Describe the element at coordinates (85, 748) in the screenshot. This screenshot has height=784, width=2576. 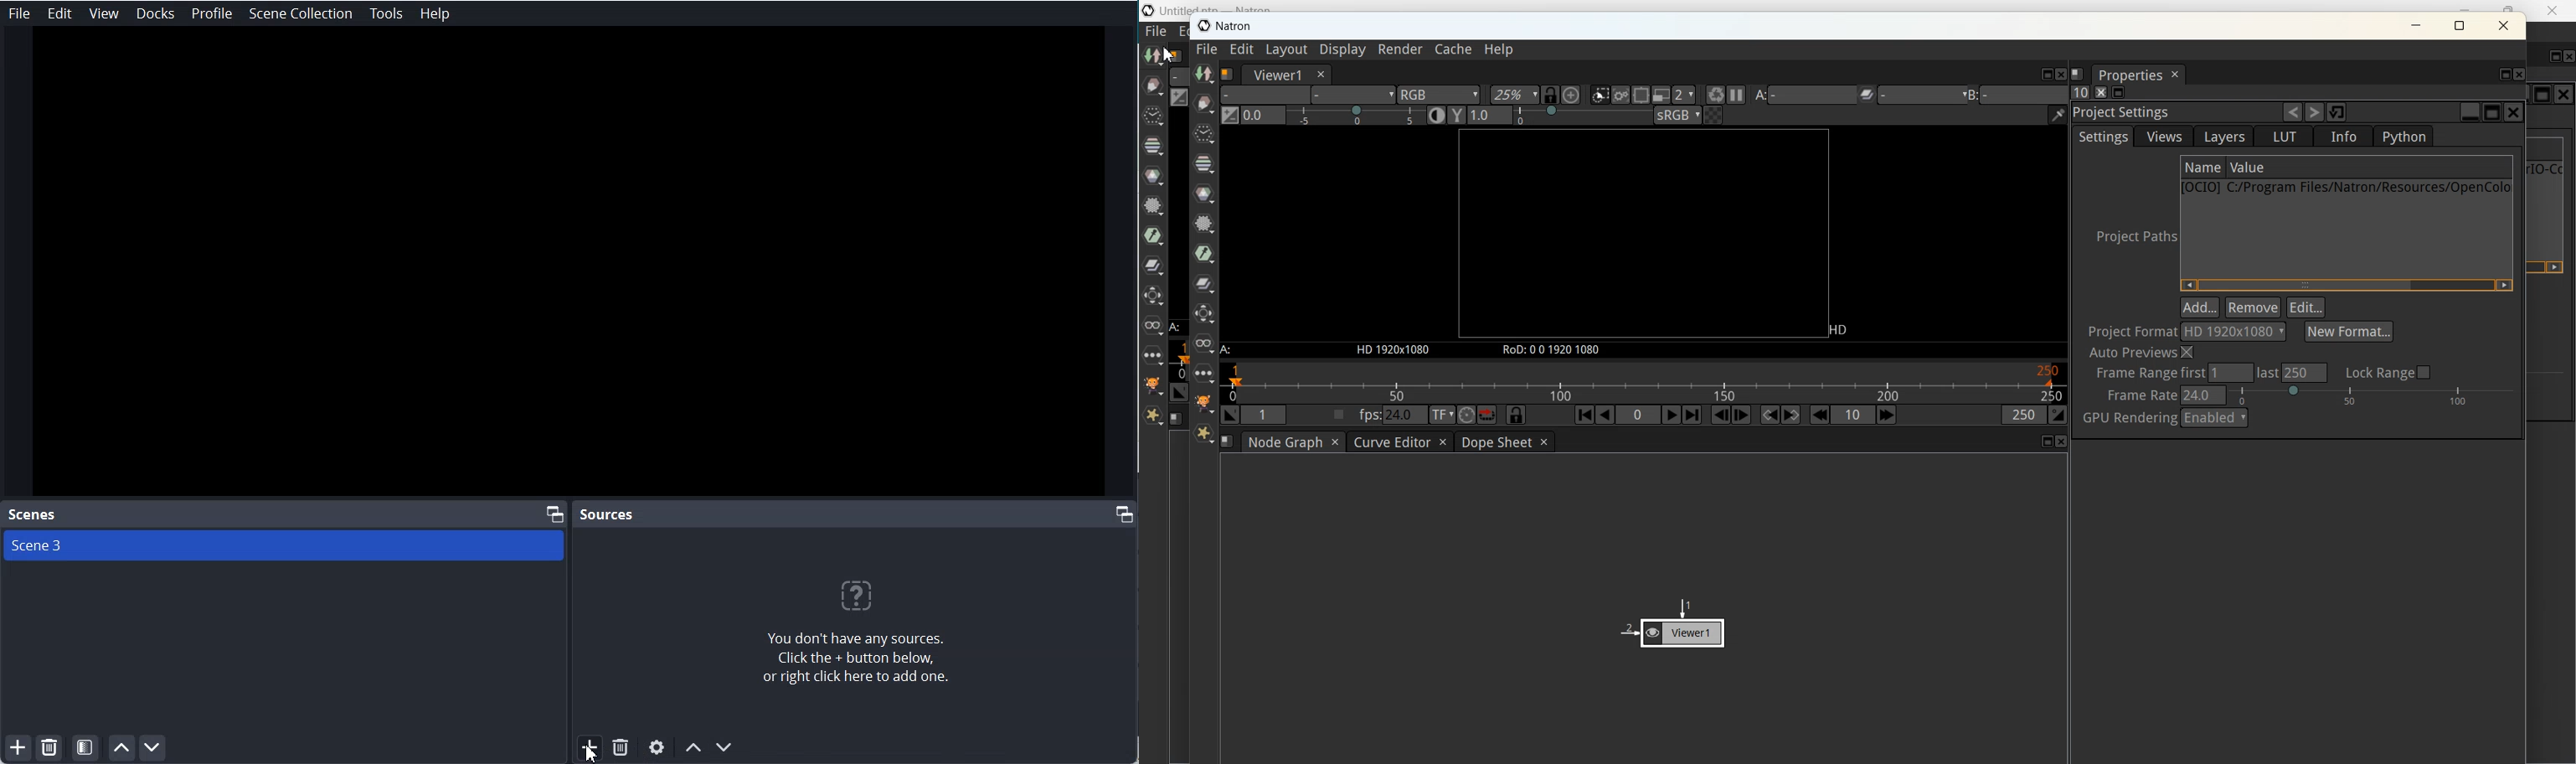
I see `Open Scene filter` at that location.